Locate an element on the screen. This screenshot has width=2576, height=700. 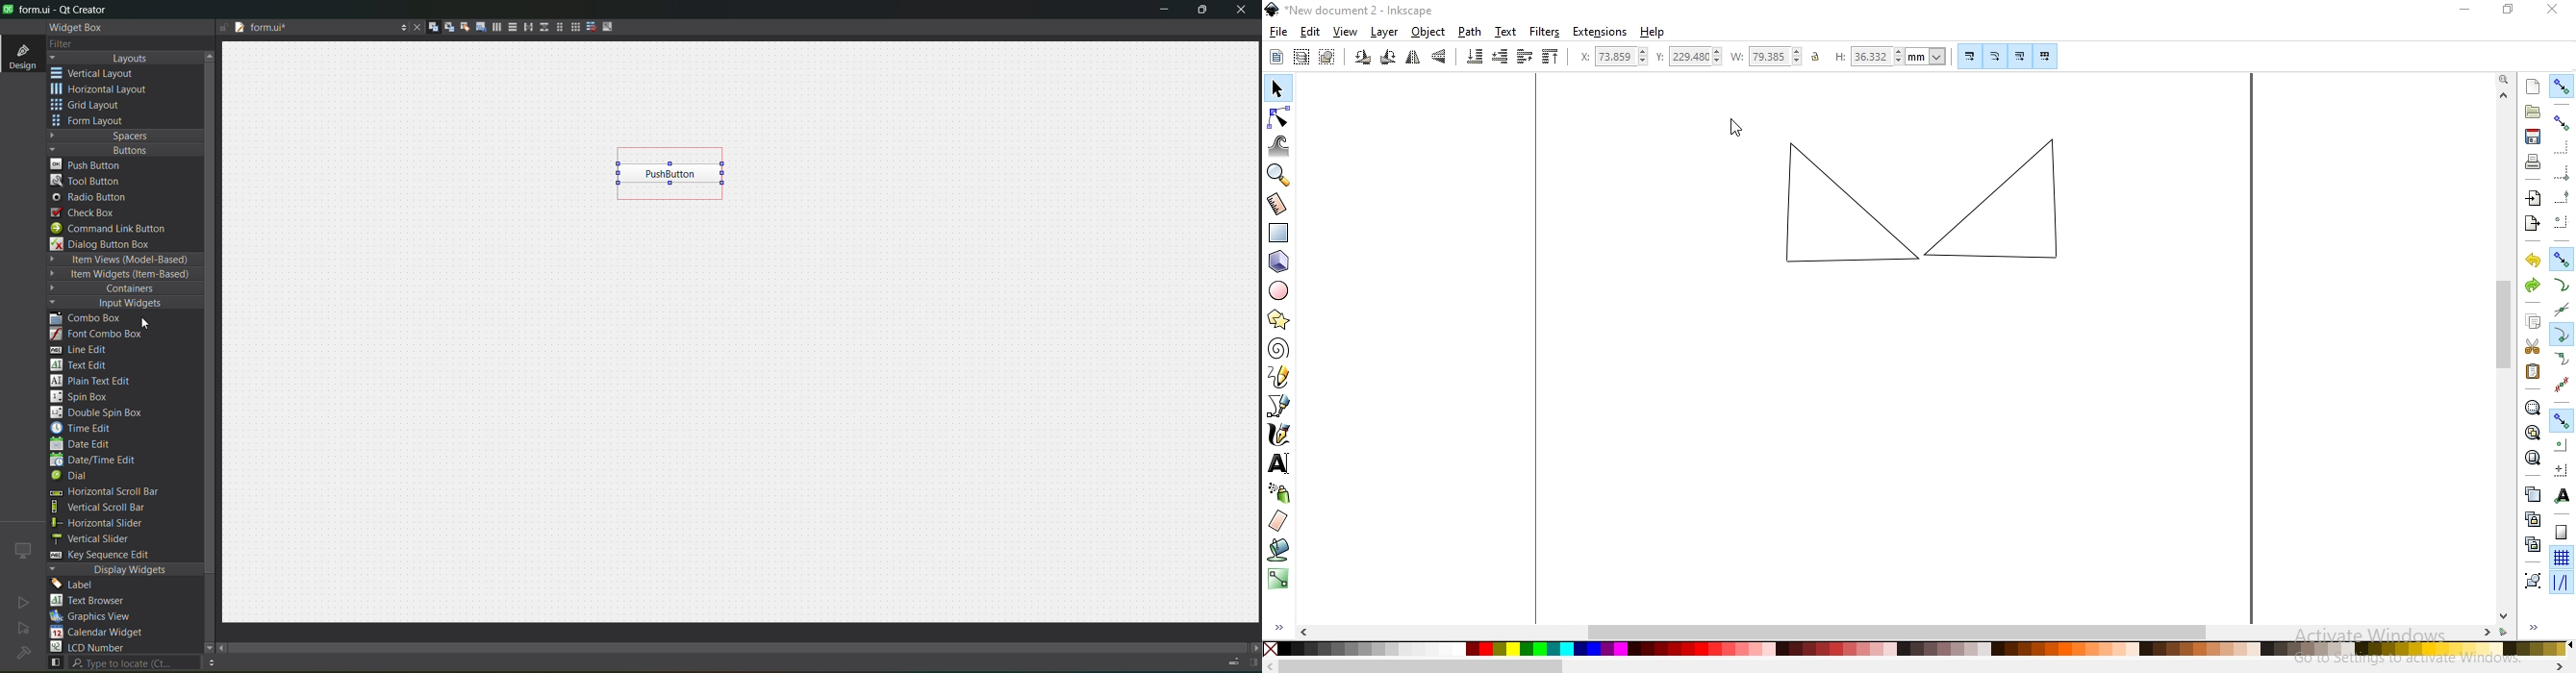
containers is located at coordinates (118, 289).